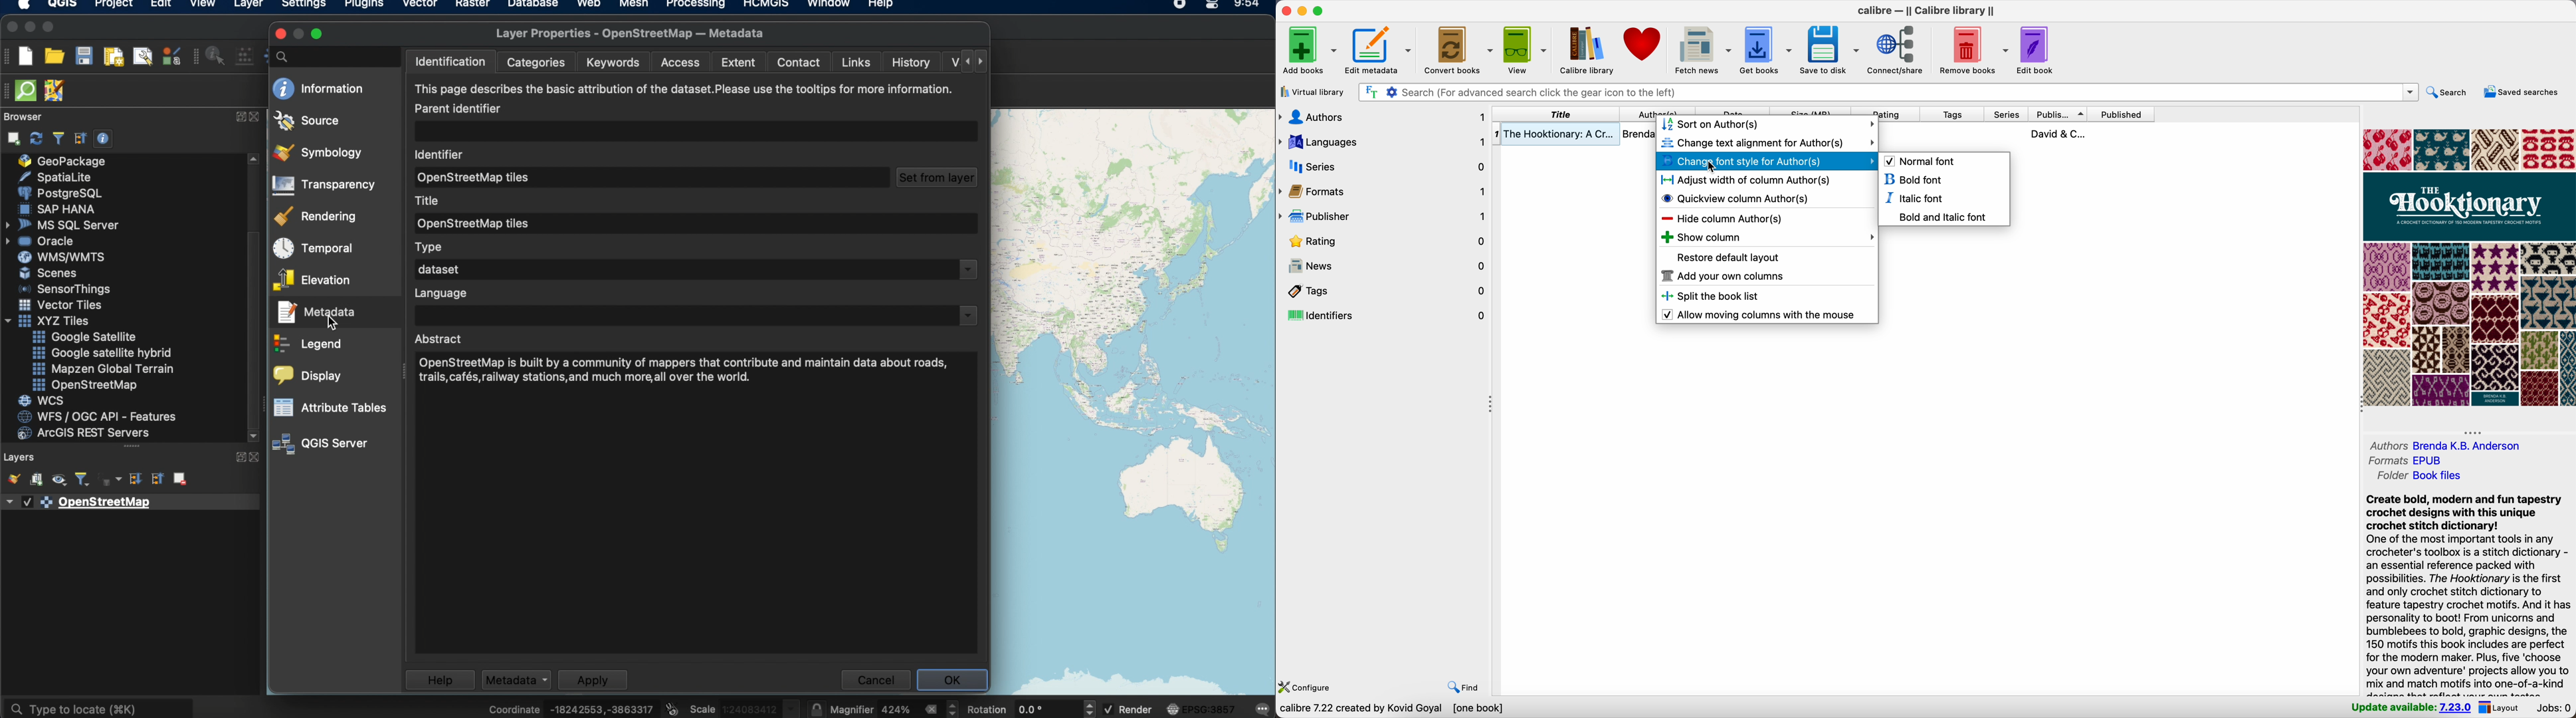  Describe the element at coordinates (430, 247) in the screenshot. I see `type` at that location.